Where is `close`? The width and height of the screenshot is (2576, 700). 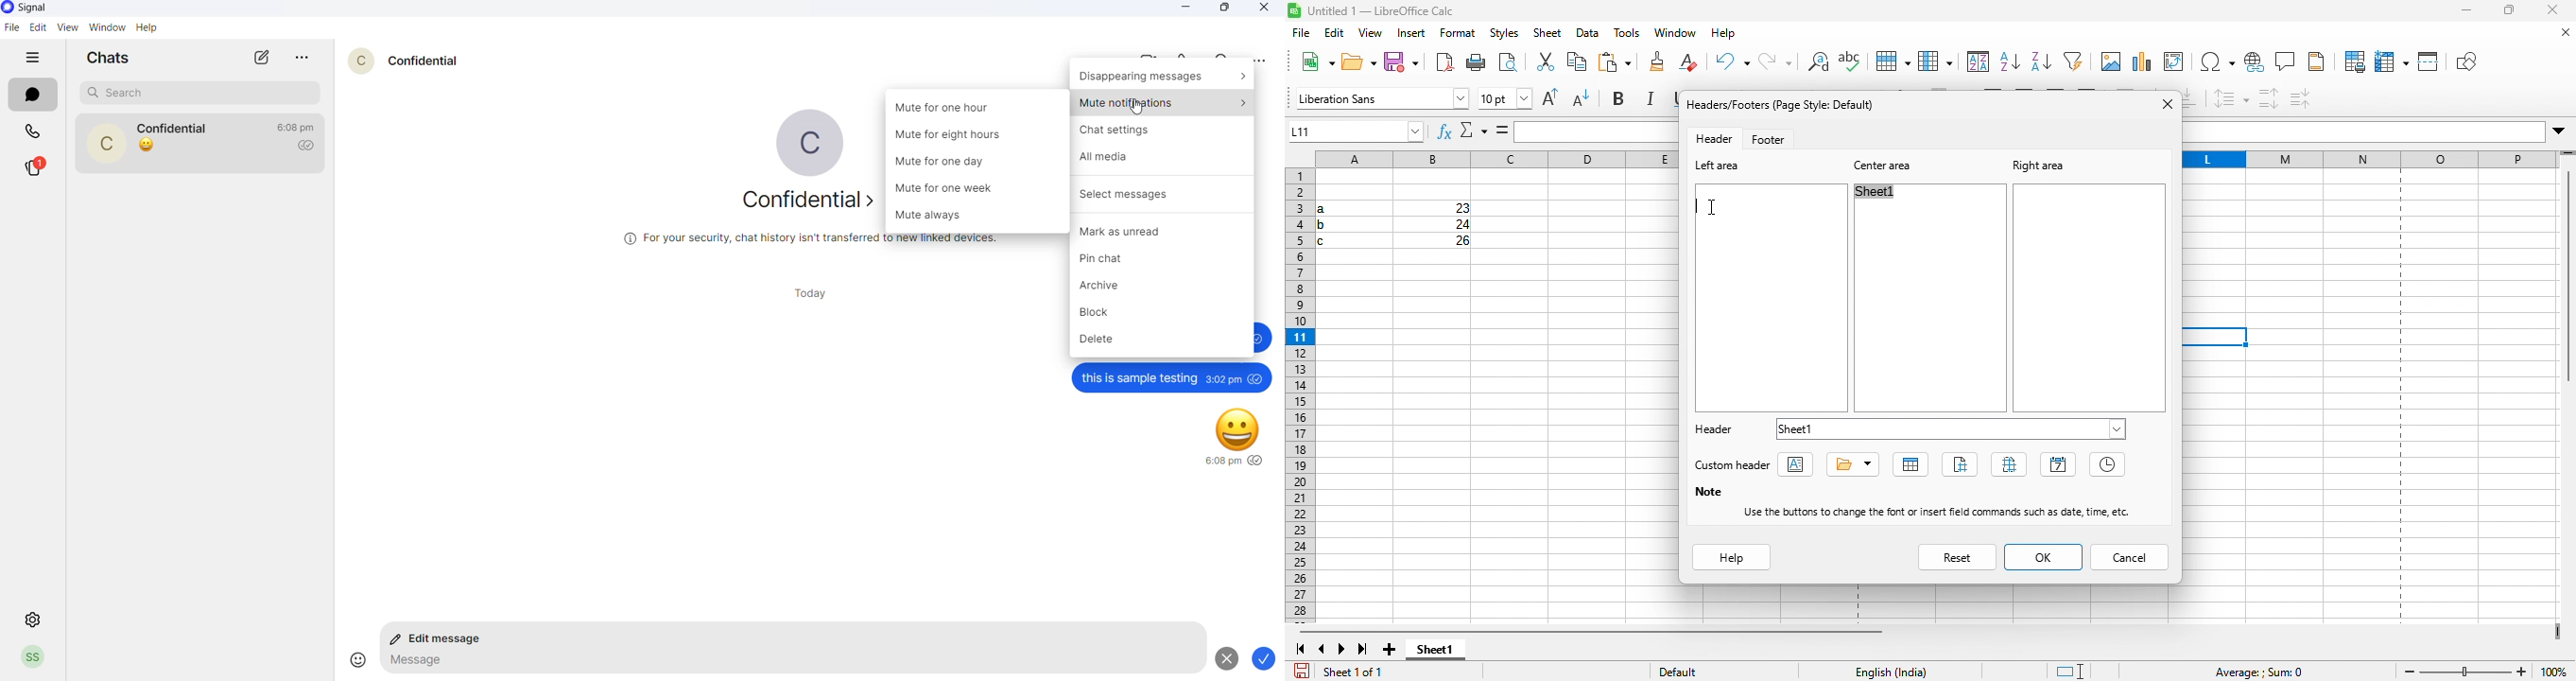
close is located at coordinates (2554, 11).